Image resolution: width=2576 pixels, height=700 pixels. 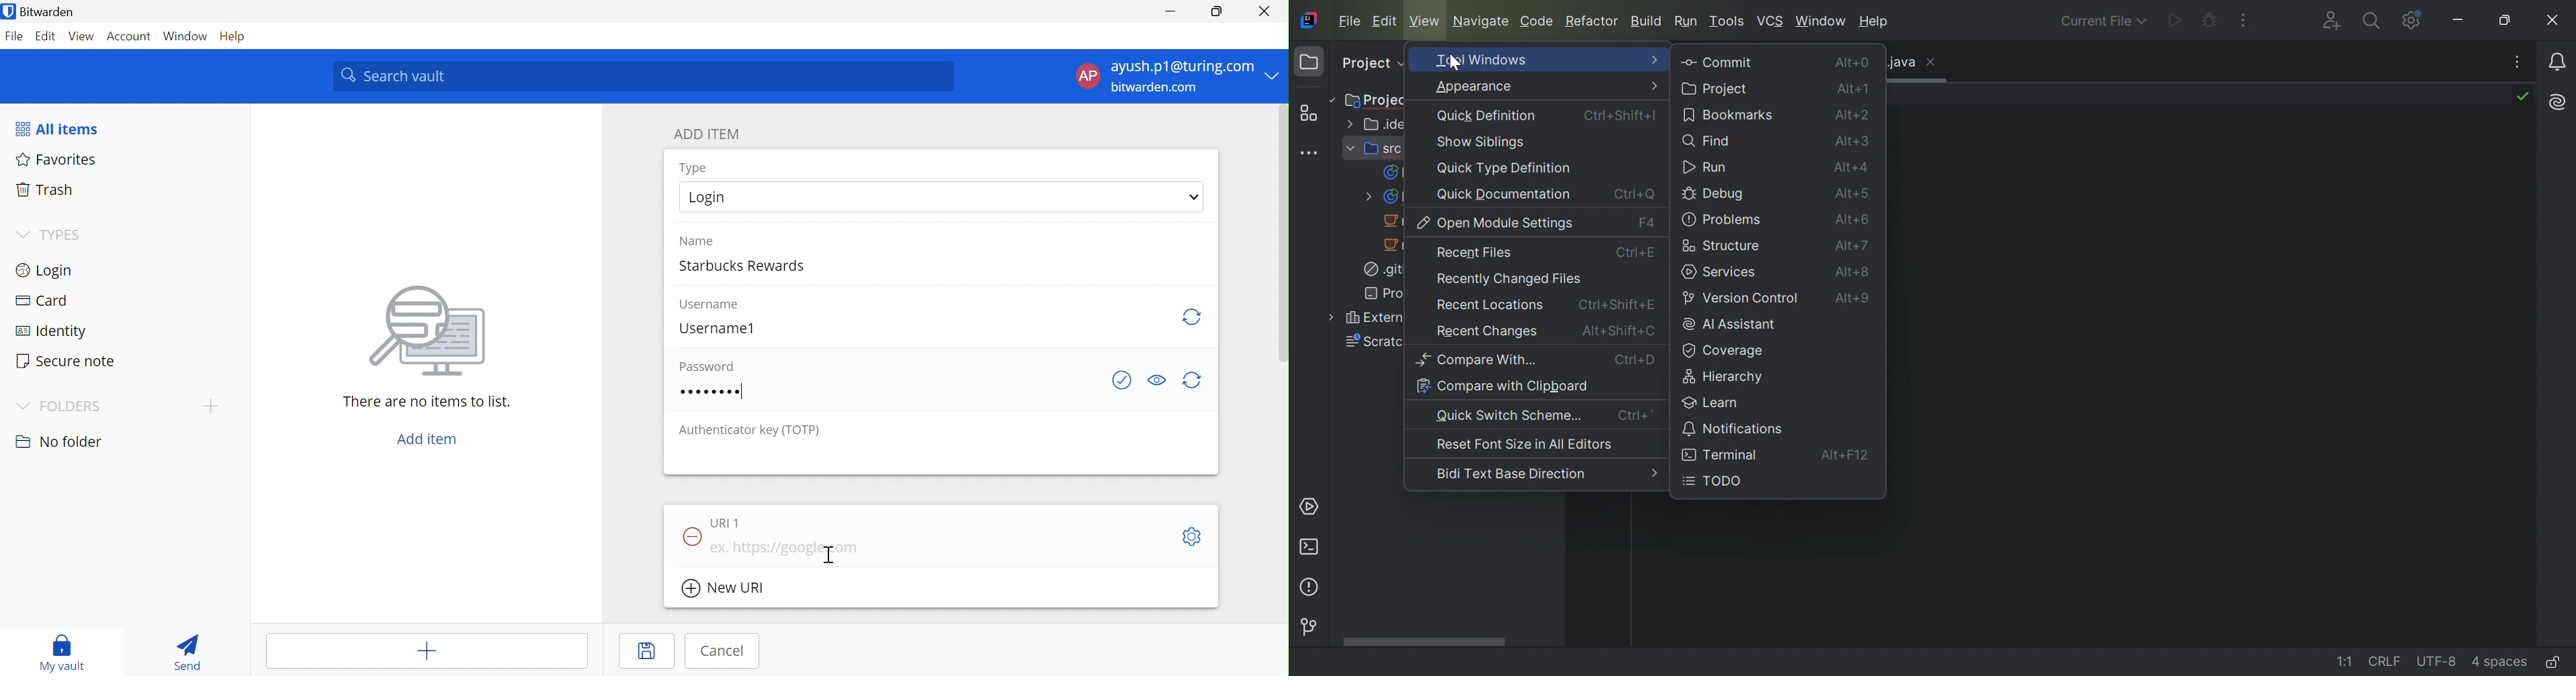 I want to click on bitwarden.com, so click(x=1156, y=88).